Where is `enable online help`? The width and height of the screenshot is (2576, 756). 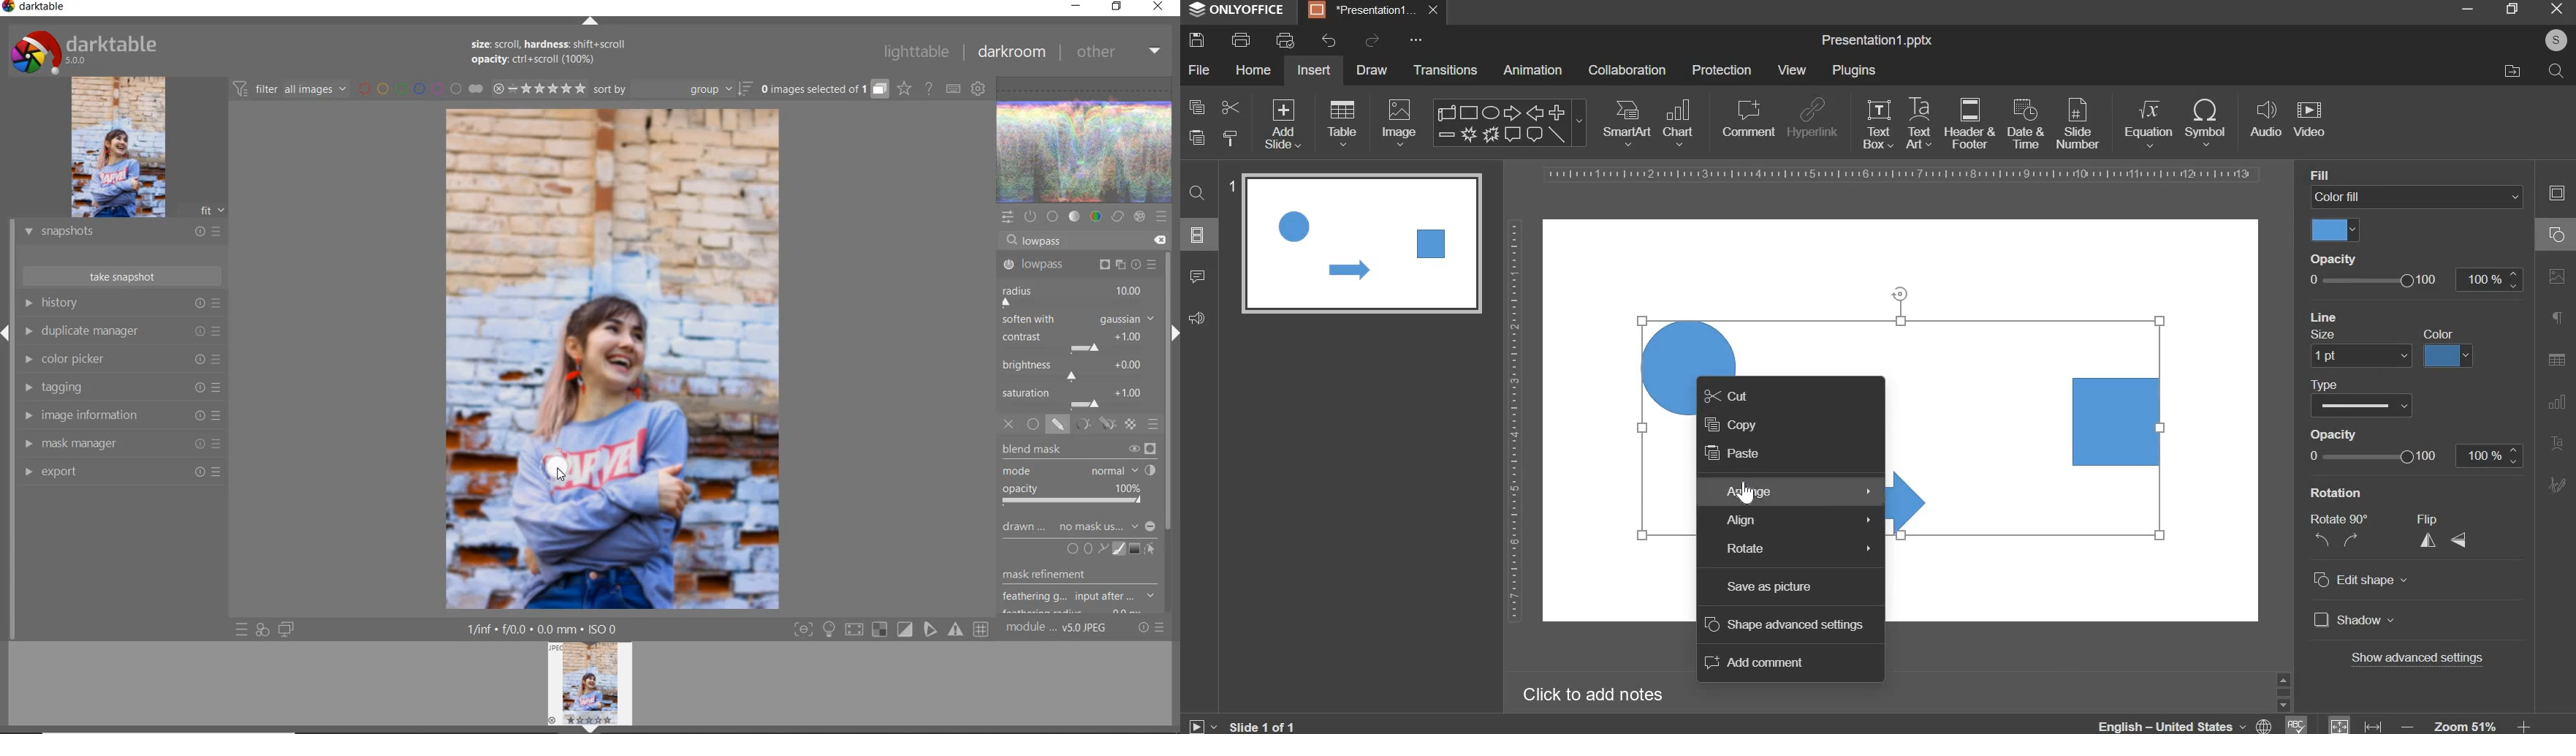 enable online help is located at coordinates (930, 88).